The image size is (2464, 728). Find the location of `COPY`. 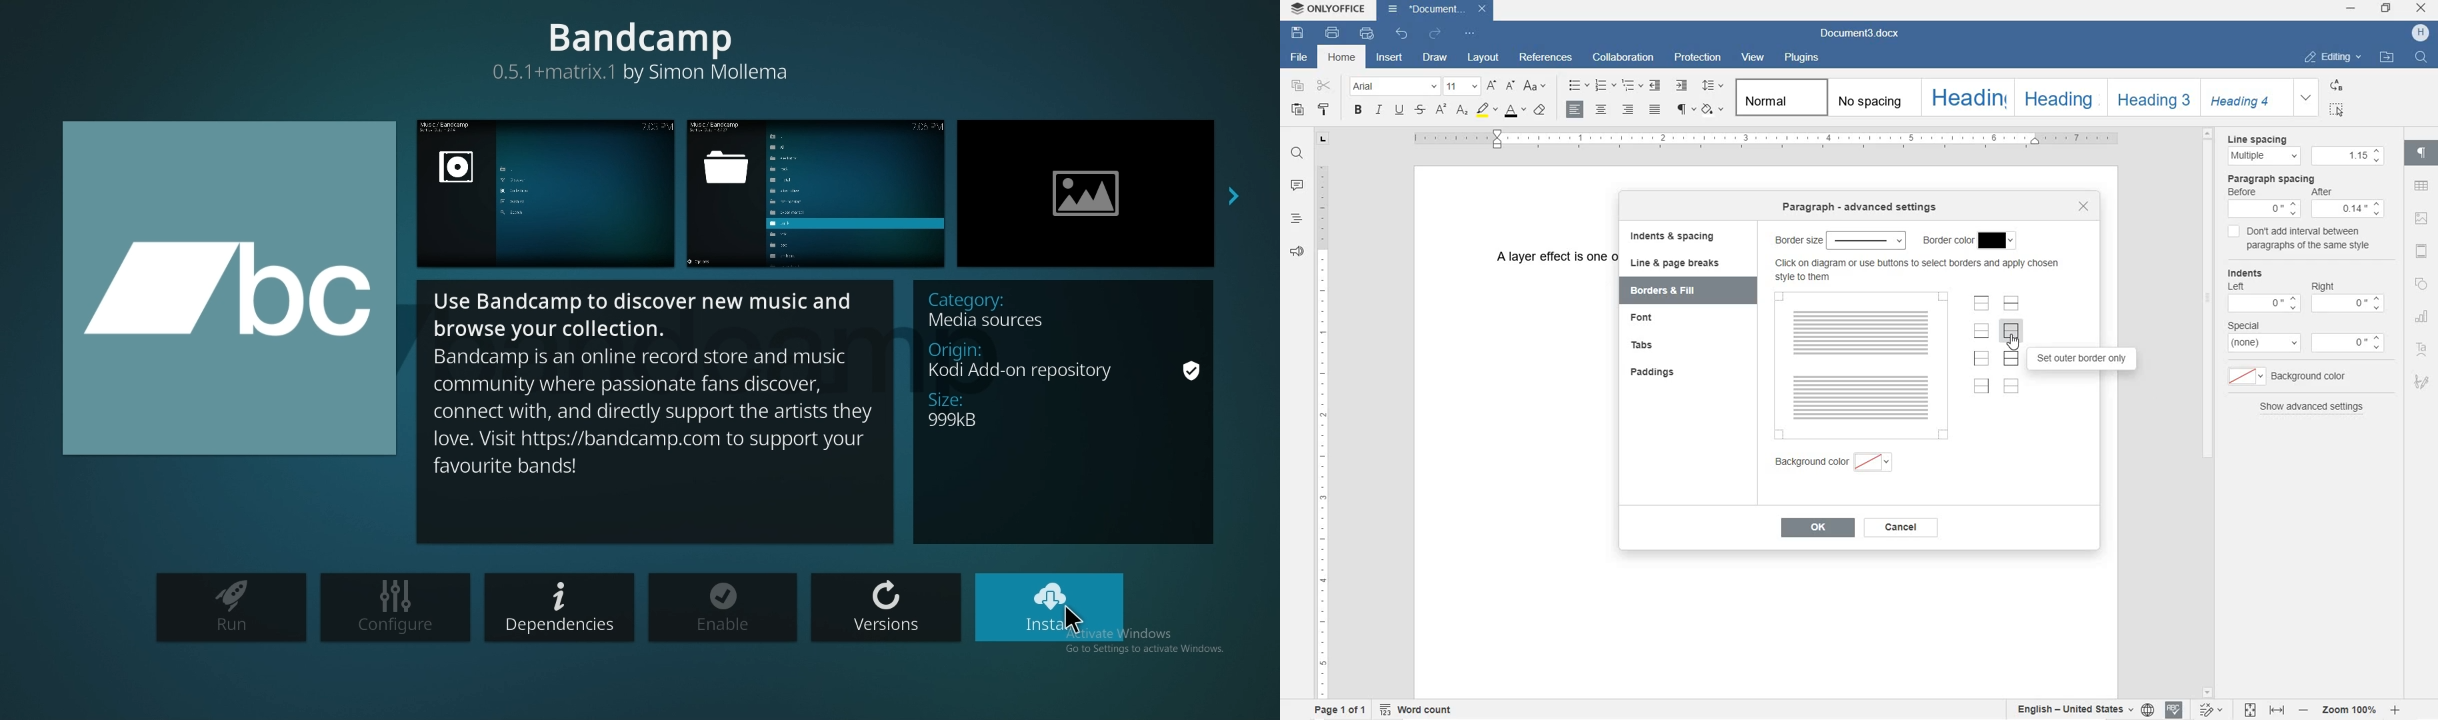

COPY is located at coordinates (1297, 88).